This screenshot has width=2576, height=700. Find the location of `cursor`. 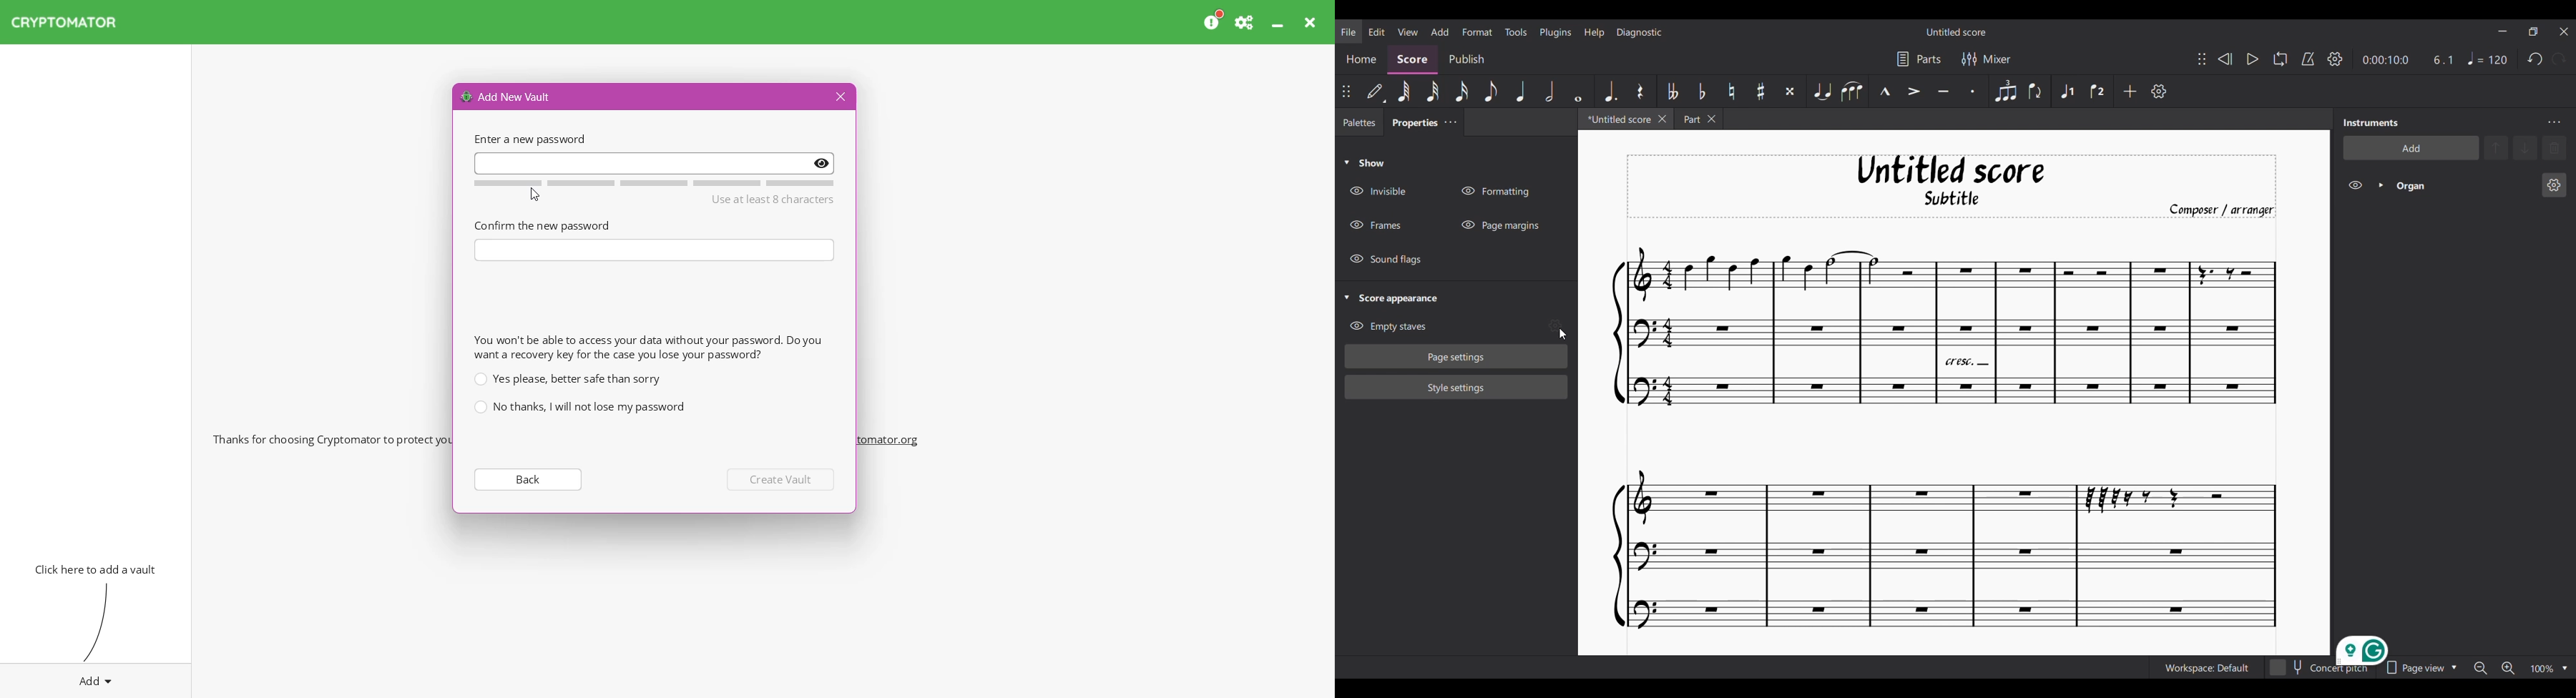

cursor is located at coordinates (1557, 329).